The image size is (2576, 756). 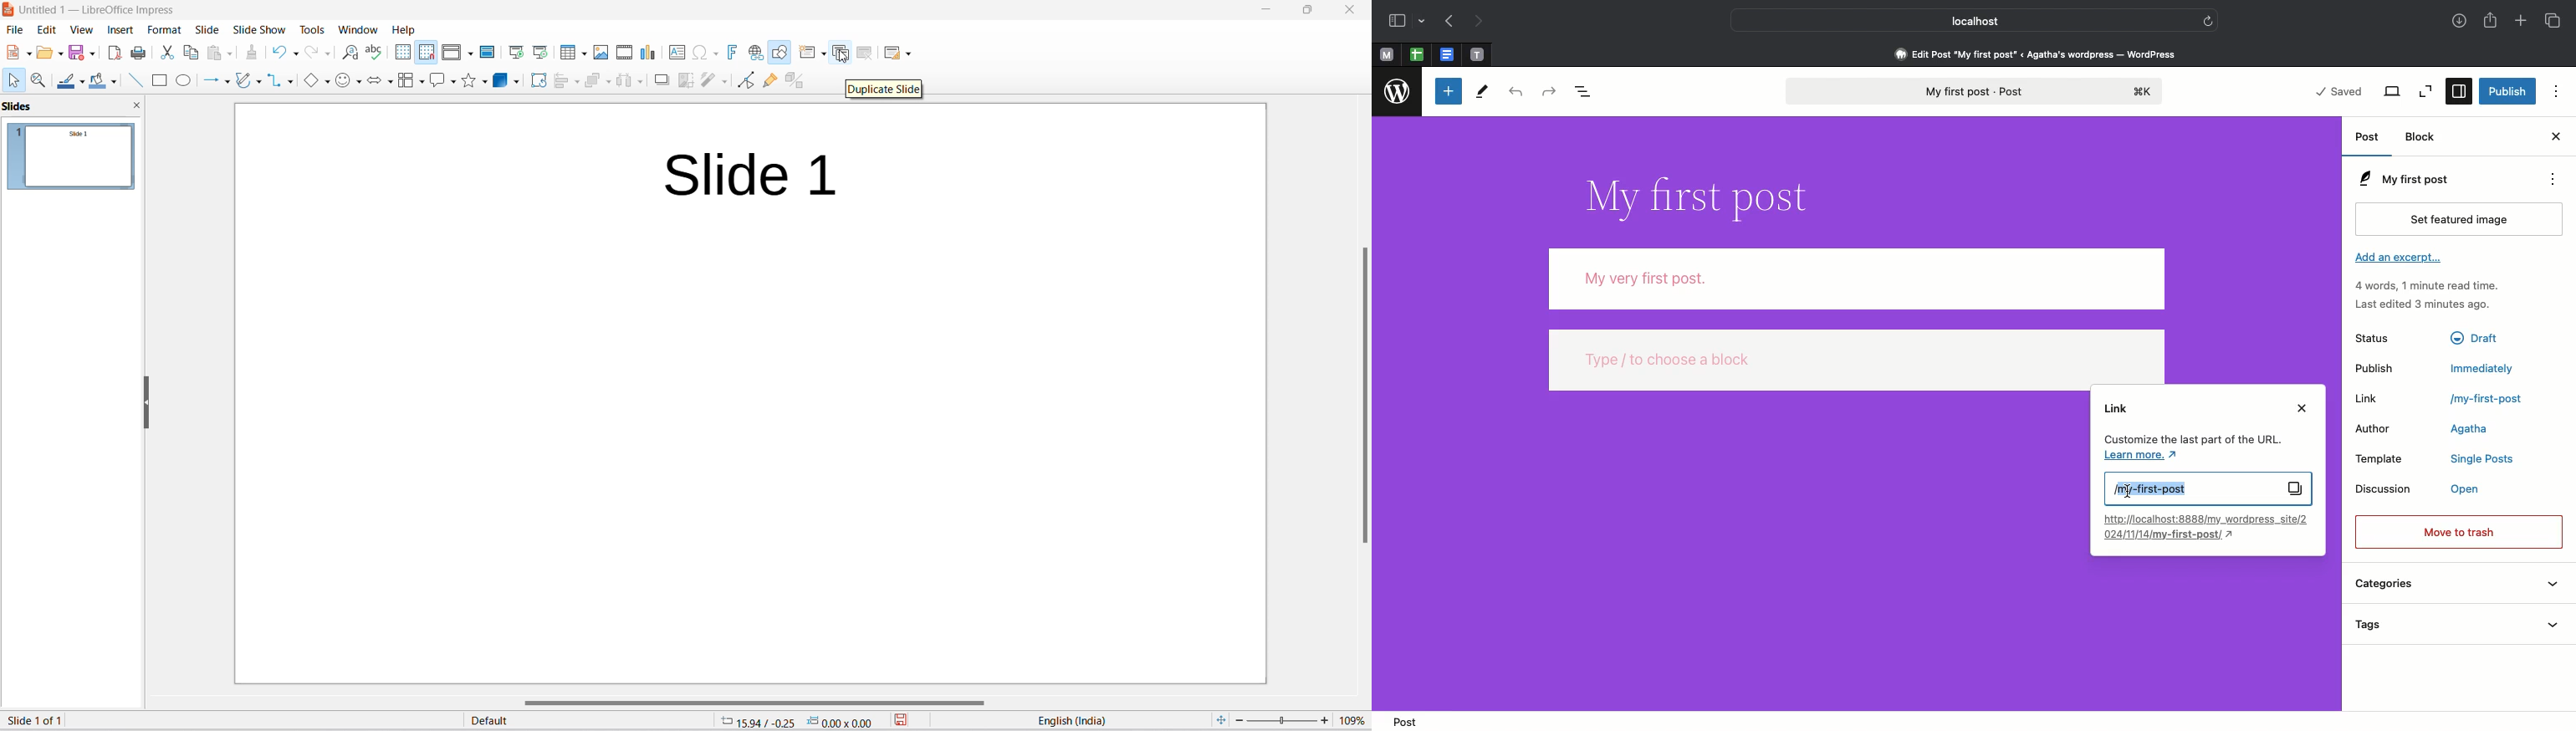 What do you see at coordinates (810, 51) in the screenshot?
I see `new slide` at bounding box center [810, 51].